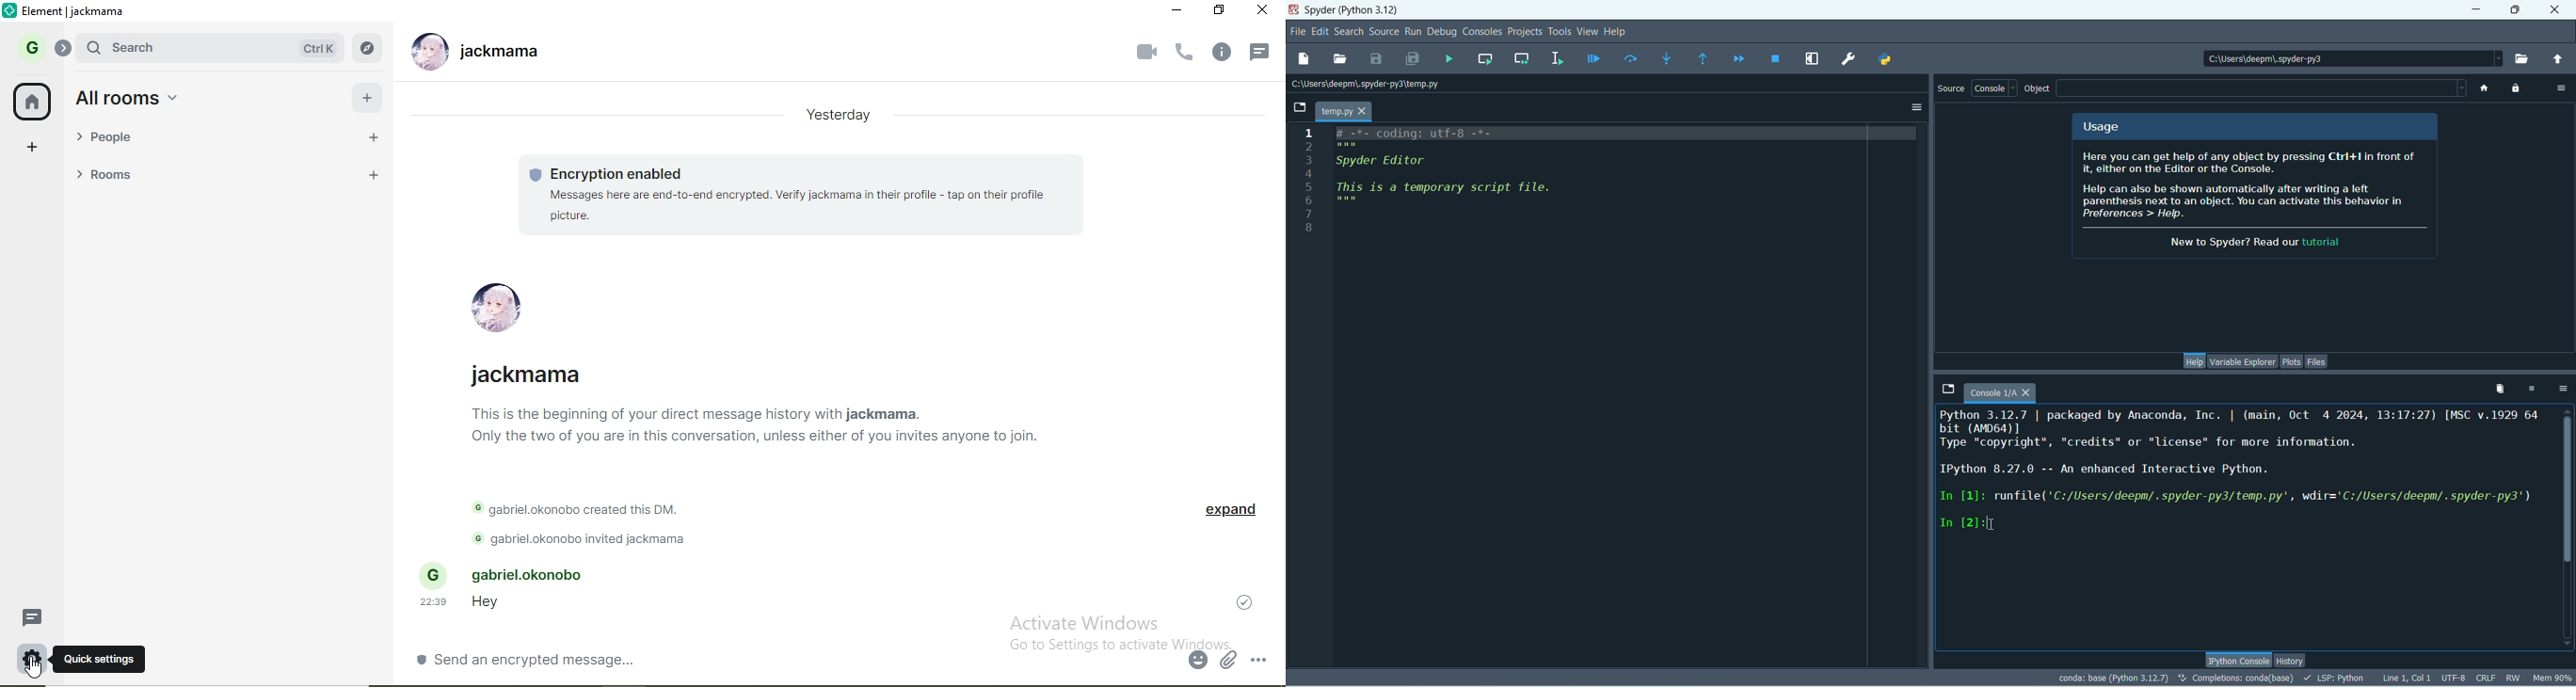 The width and height of the screenshot is (2576, 700). Describe the element at coordinates (1228, 53) in the screenshot. I see `info` at that location.